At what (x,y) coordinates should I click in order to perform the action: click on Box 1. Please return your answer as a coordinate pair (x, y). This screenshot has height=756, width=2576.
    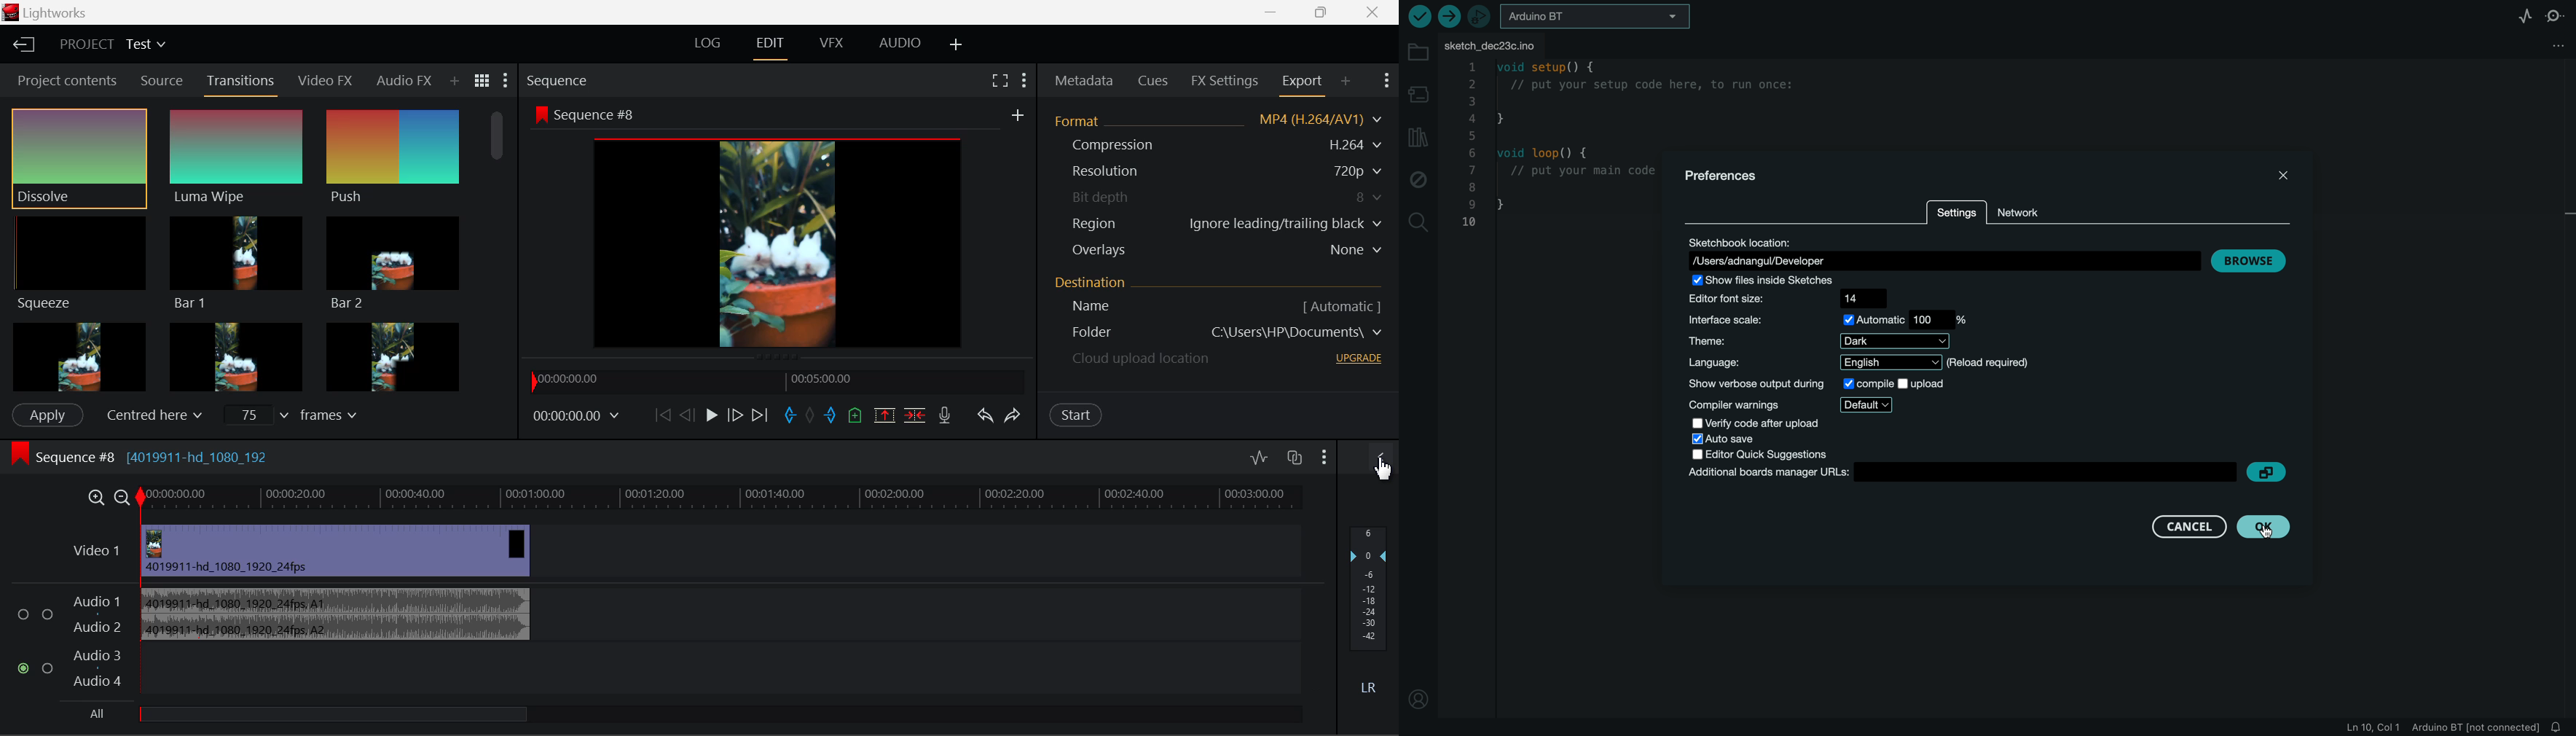
    Looking at the image, I should click on (79, 356).